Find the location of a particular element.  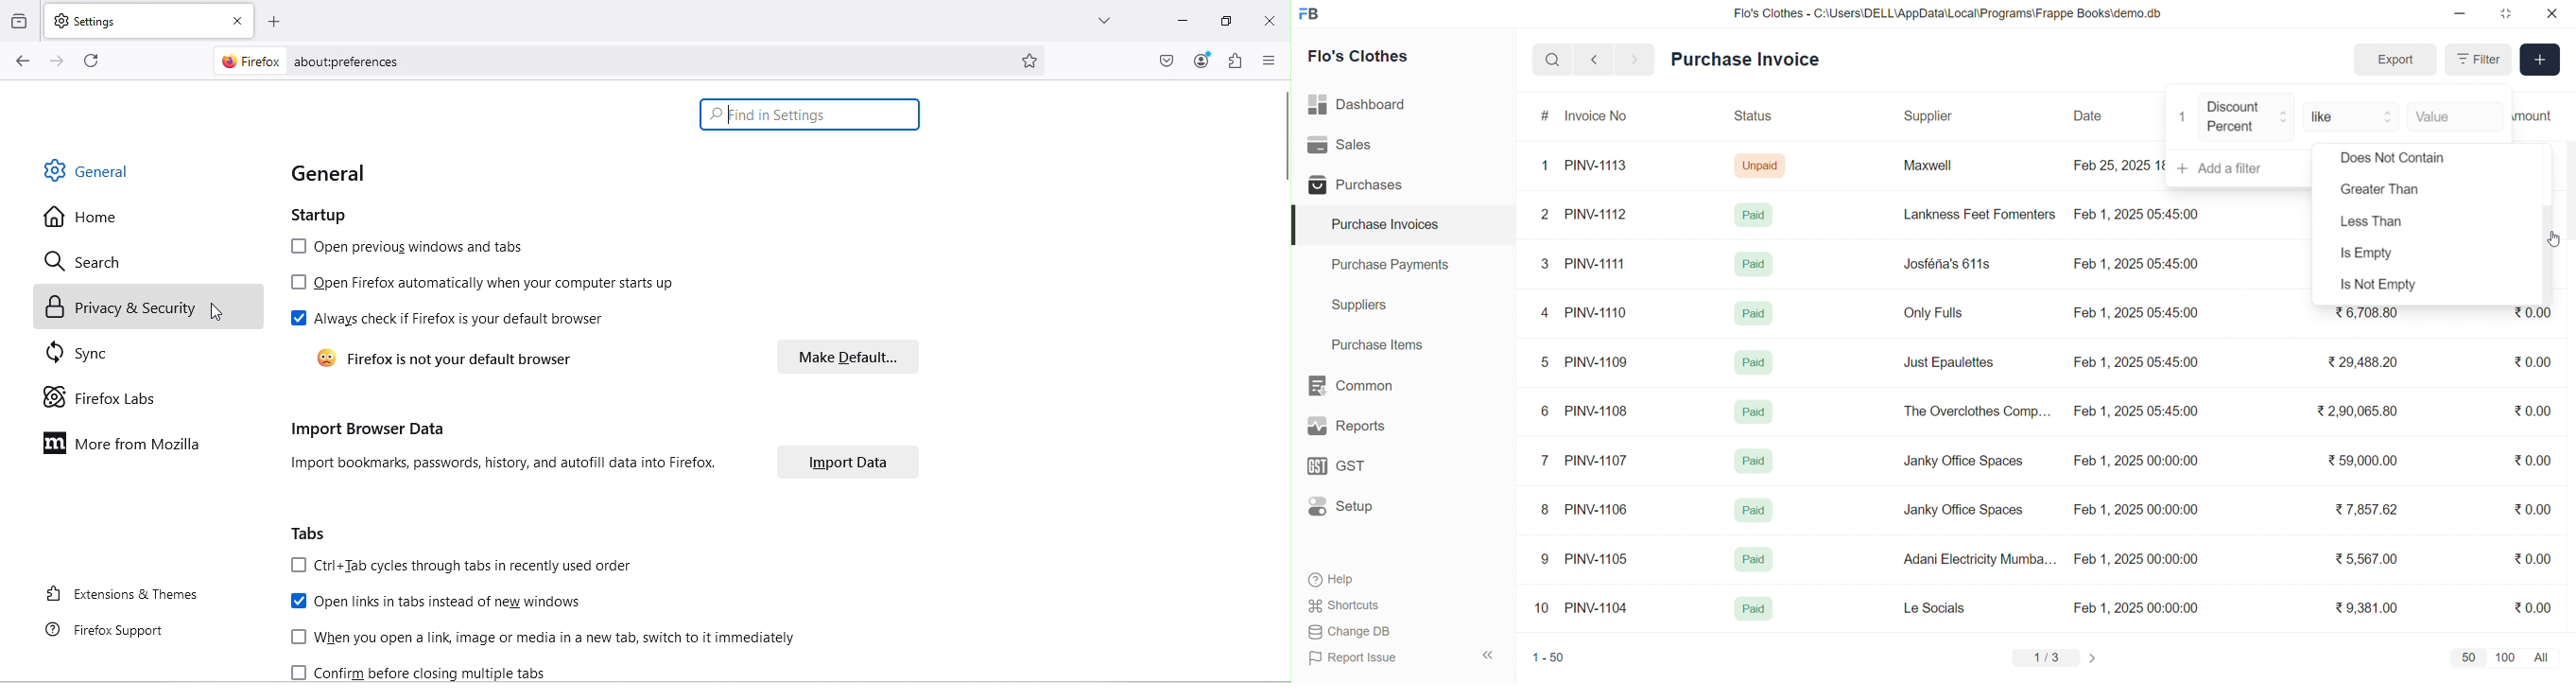

Purchase Payments is located at coordinates (1394, 264).